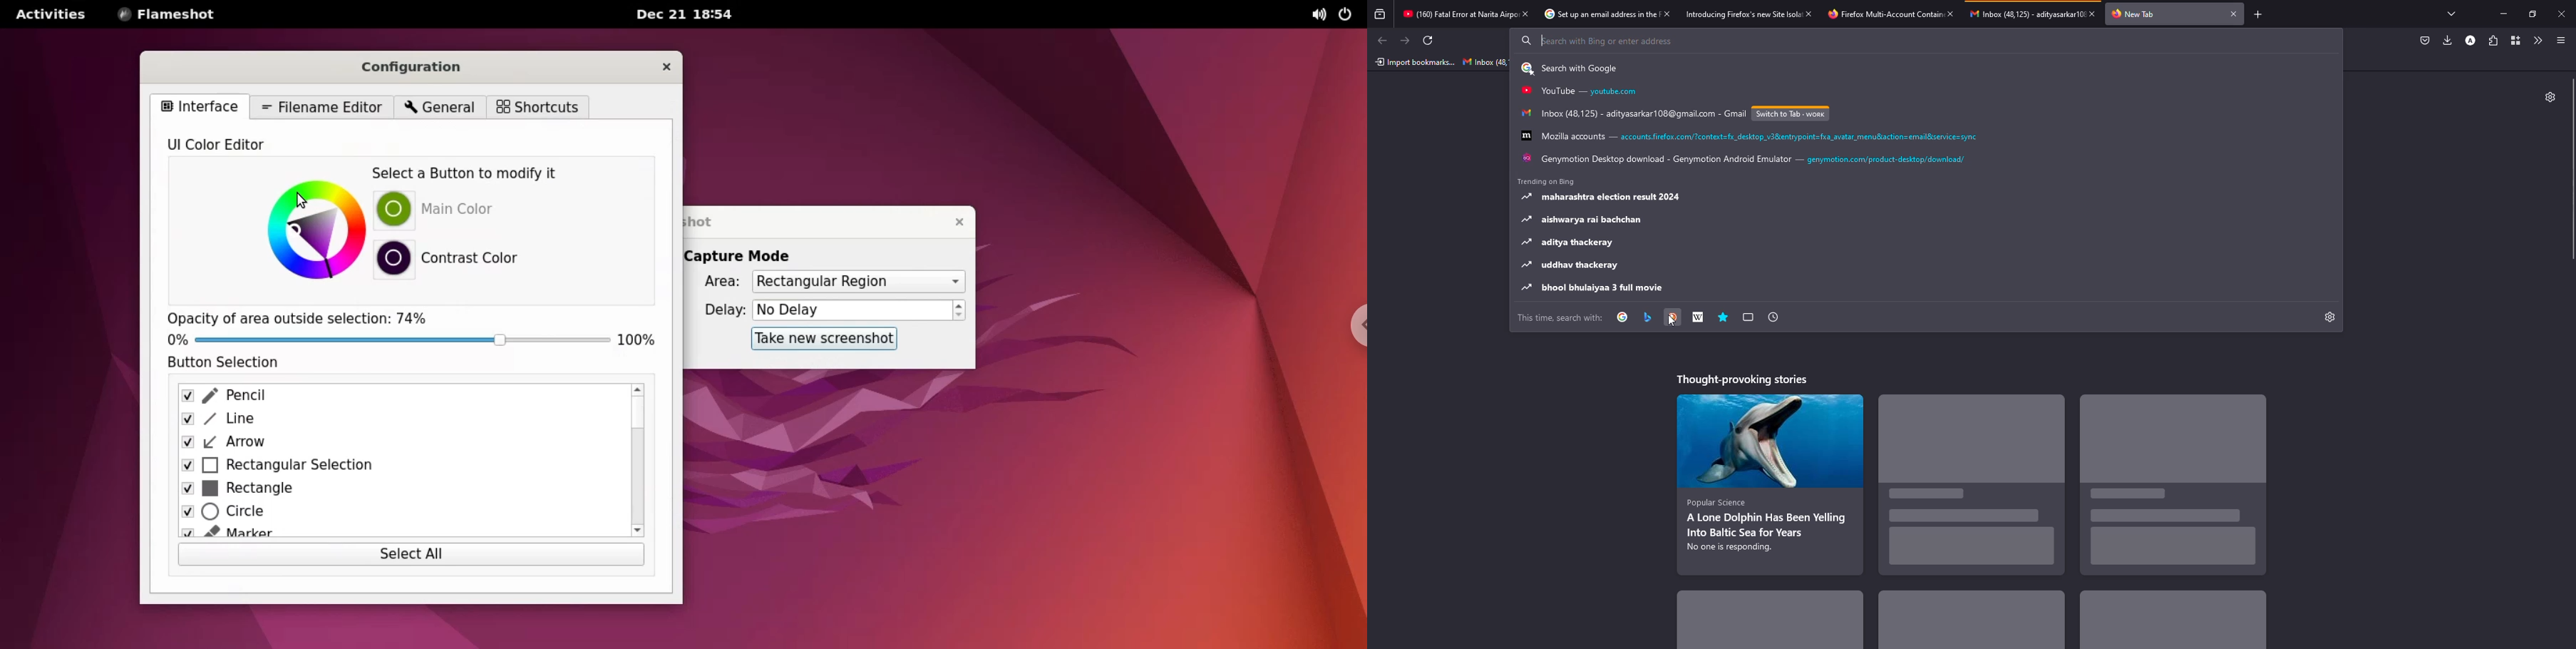 This screenshot has height=672, width=2576. Describe the element at coordinates (1749, 317) in the screenshot. I see `tabs` at that location.